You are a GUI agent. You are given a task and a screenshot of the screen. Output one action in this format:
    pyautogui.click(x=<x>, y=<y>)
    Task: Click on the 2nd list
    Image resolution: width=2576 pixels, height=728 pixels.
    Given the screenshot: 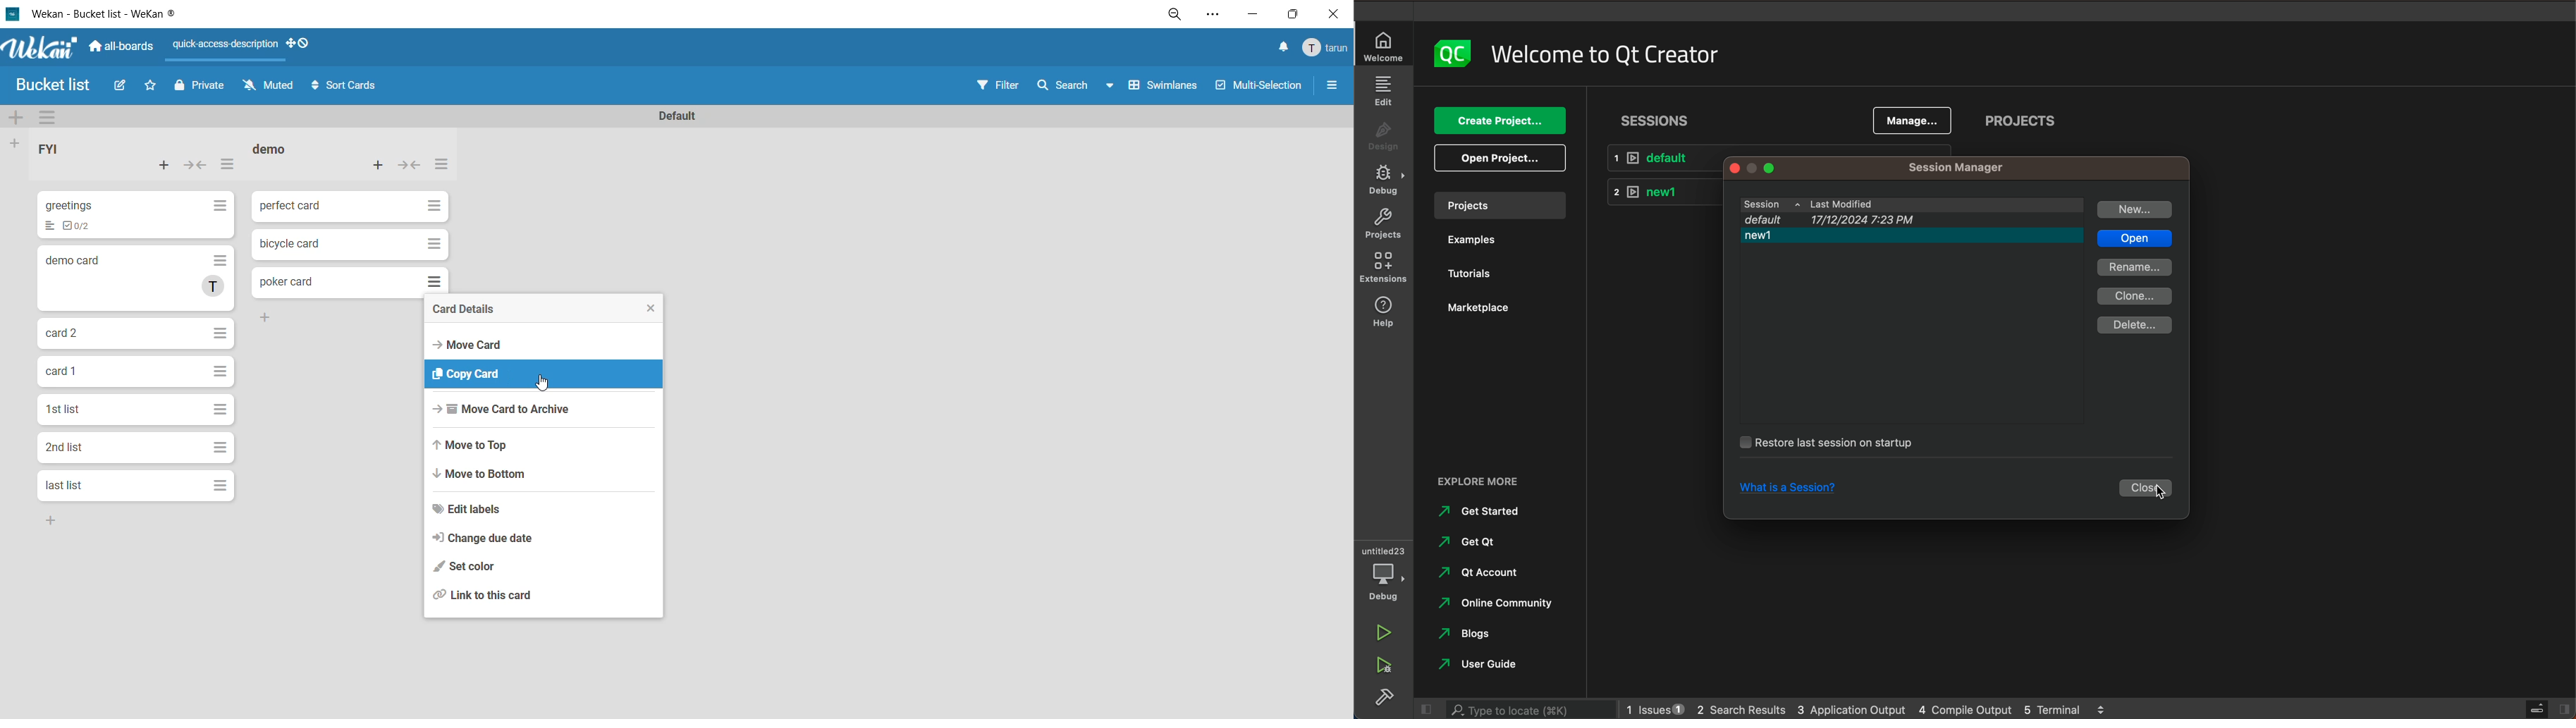 What is the action you would take?
    pyautogui.click(x=70, y=450)
    